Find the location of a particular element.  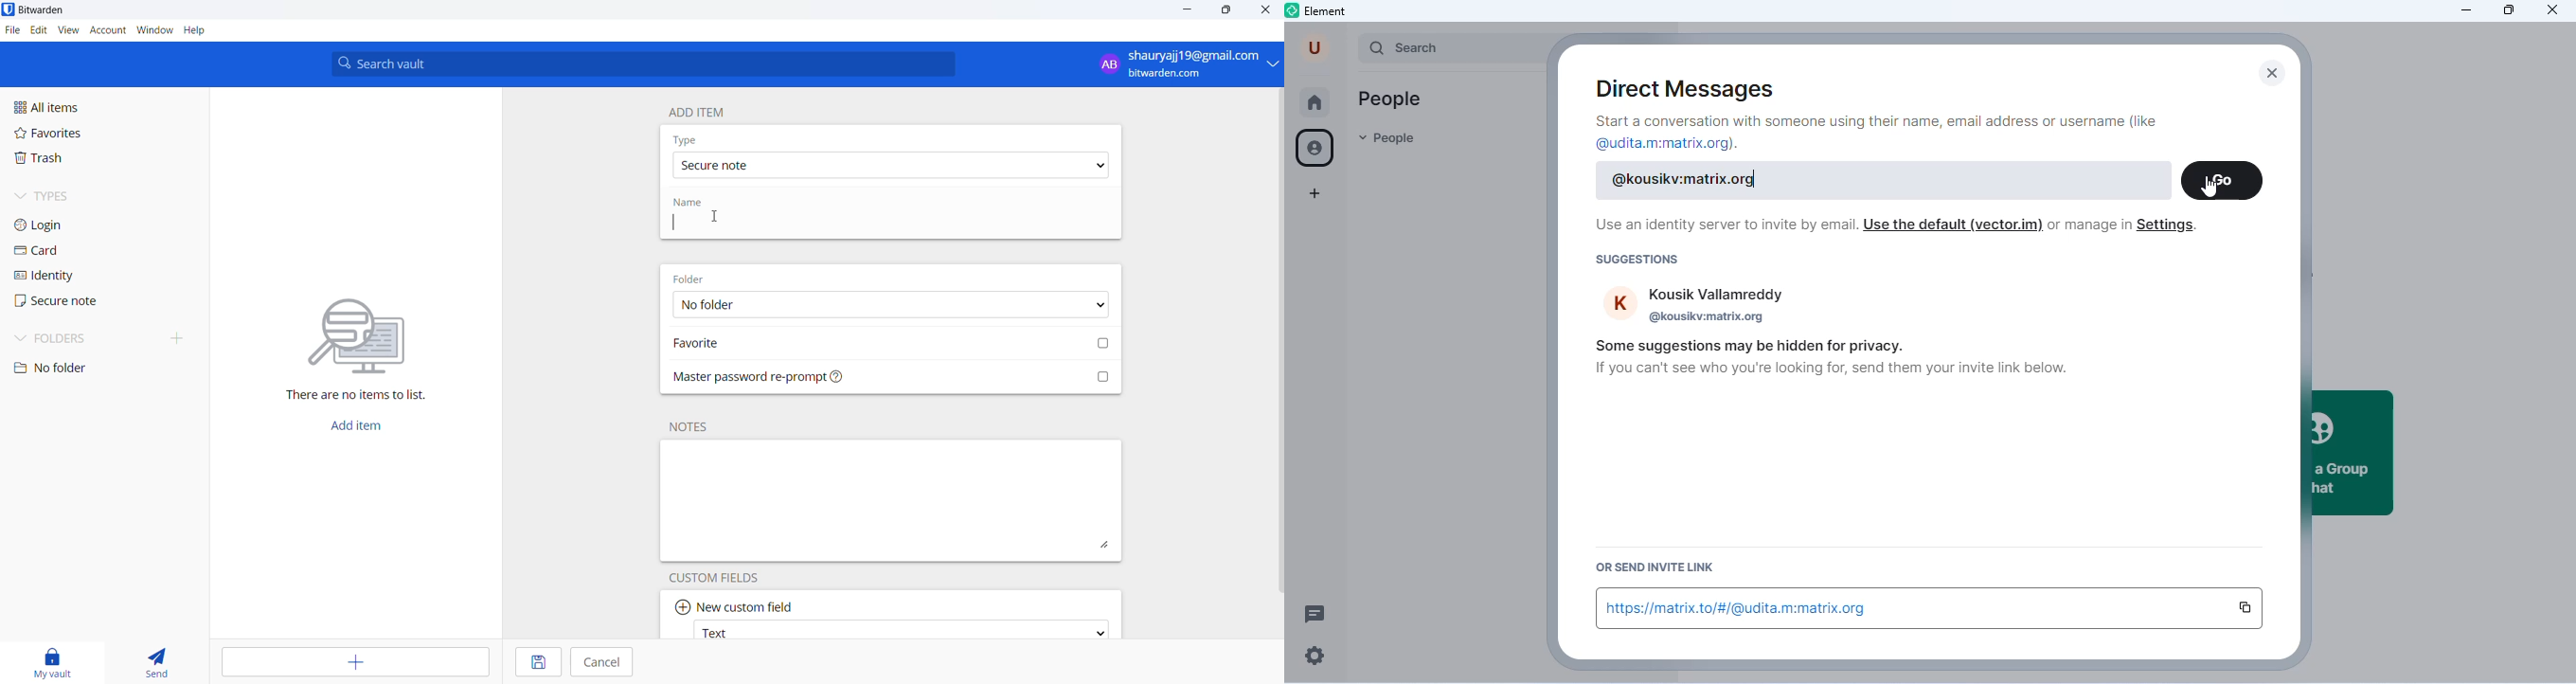

scrollbar is located at coordinates (1282, 341).